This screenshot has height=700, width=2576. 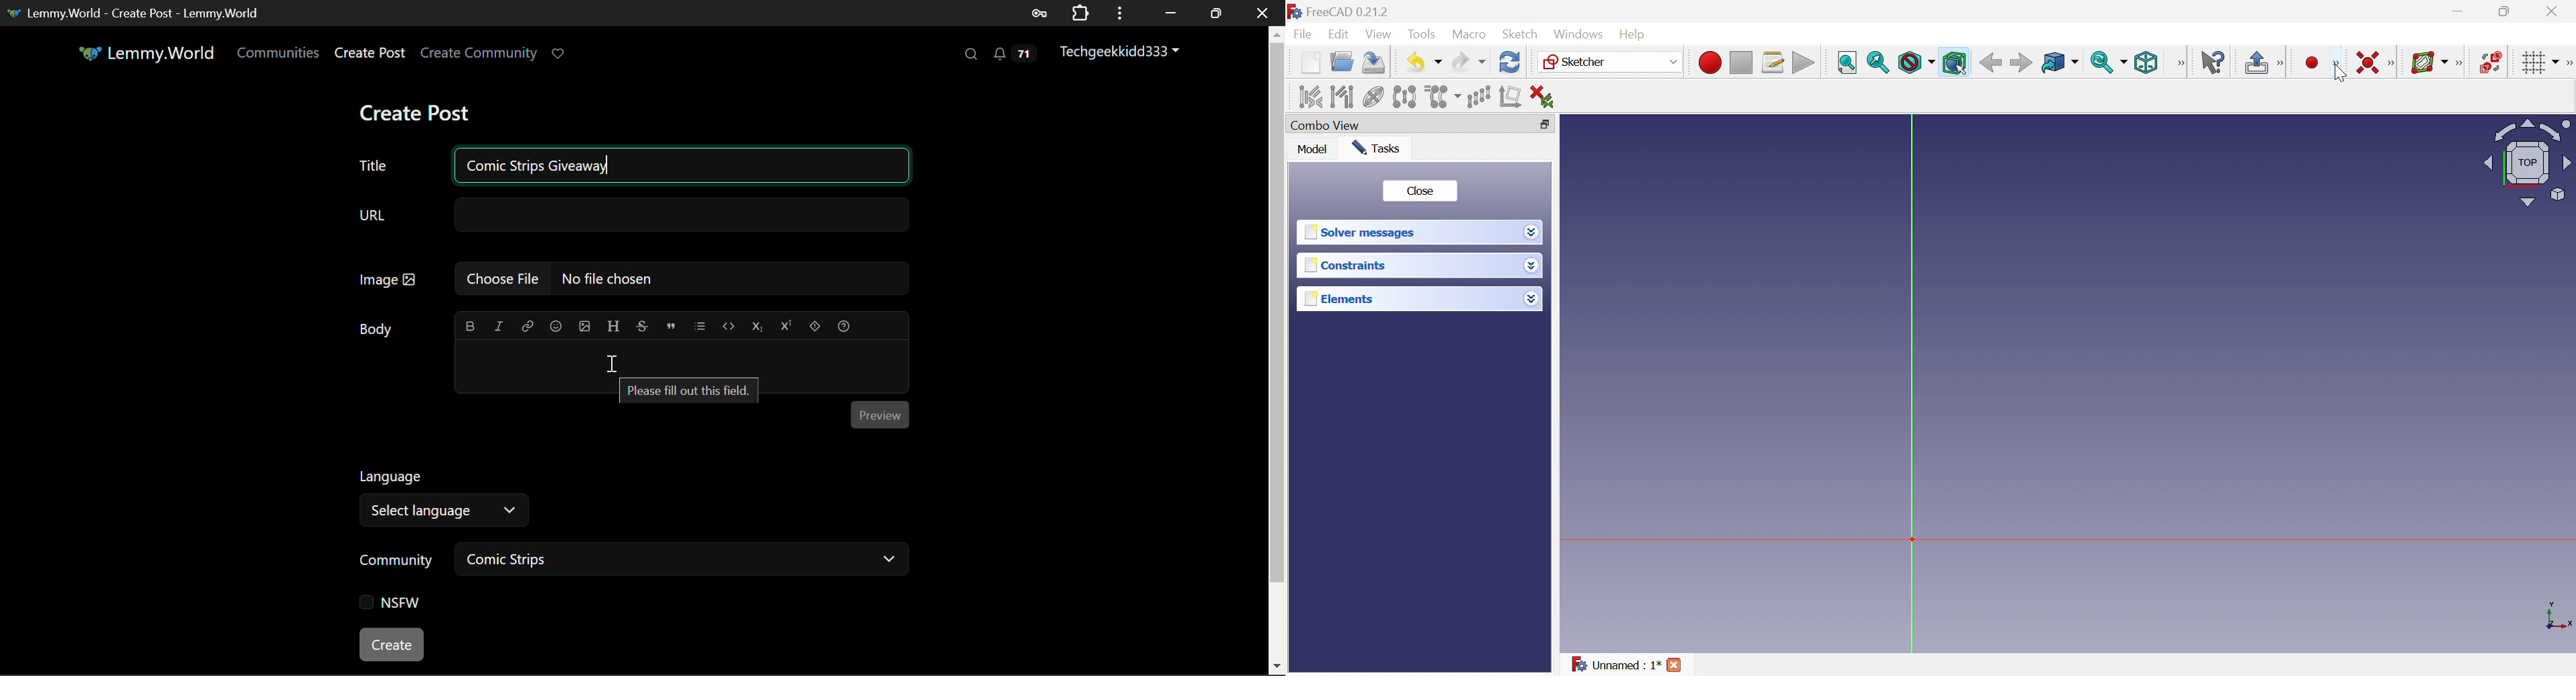 What do you see at coordinates (1632, 35) in the screenshot?
I see `` at bounding box center [1632, 35].